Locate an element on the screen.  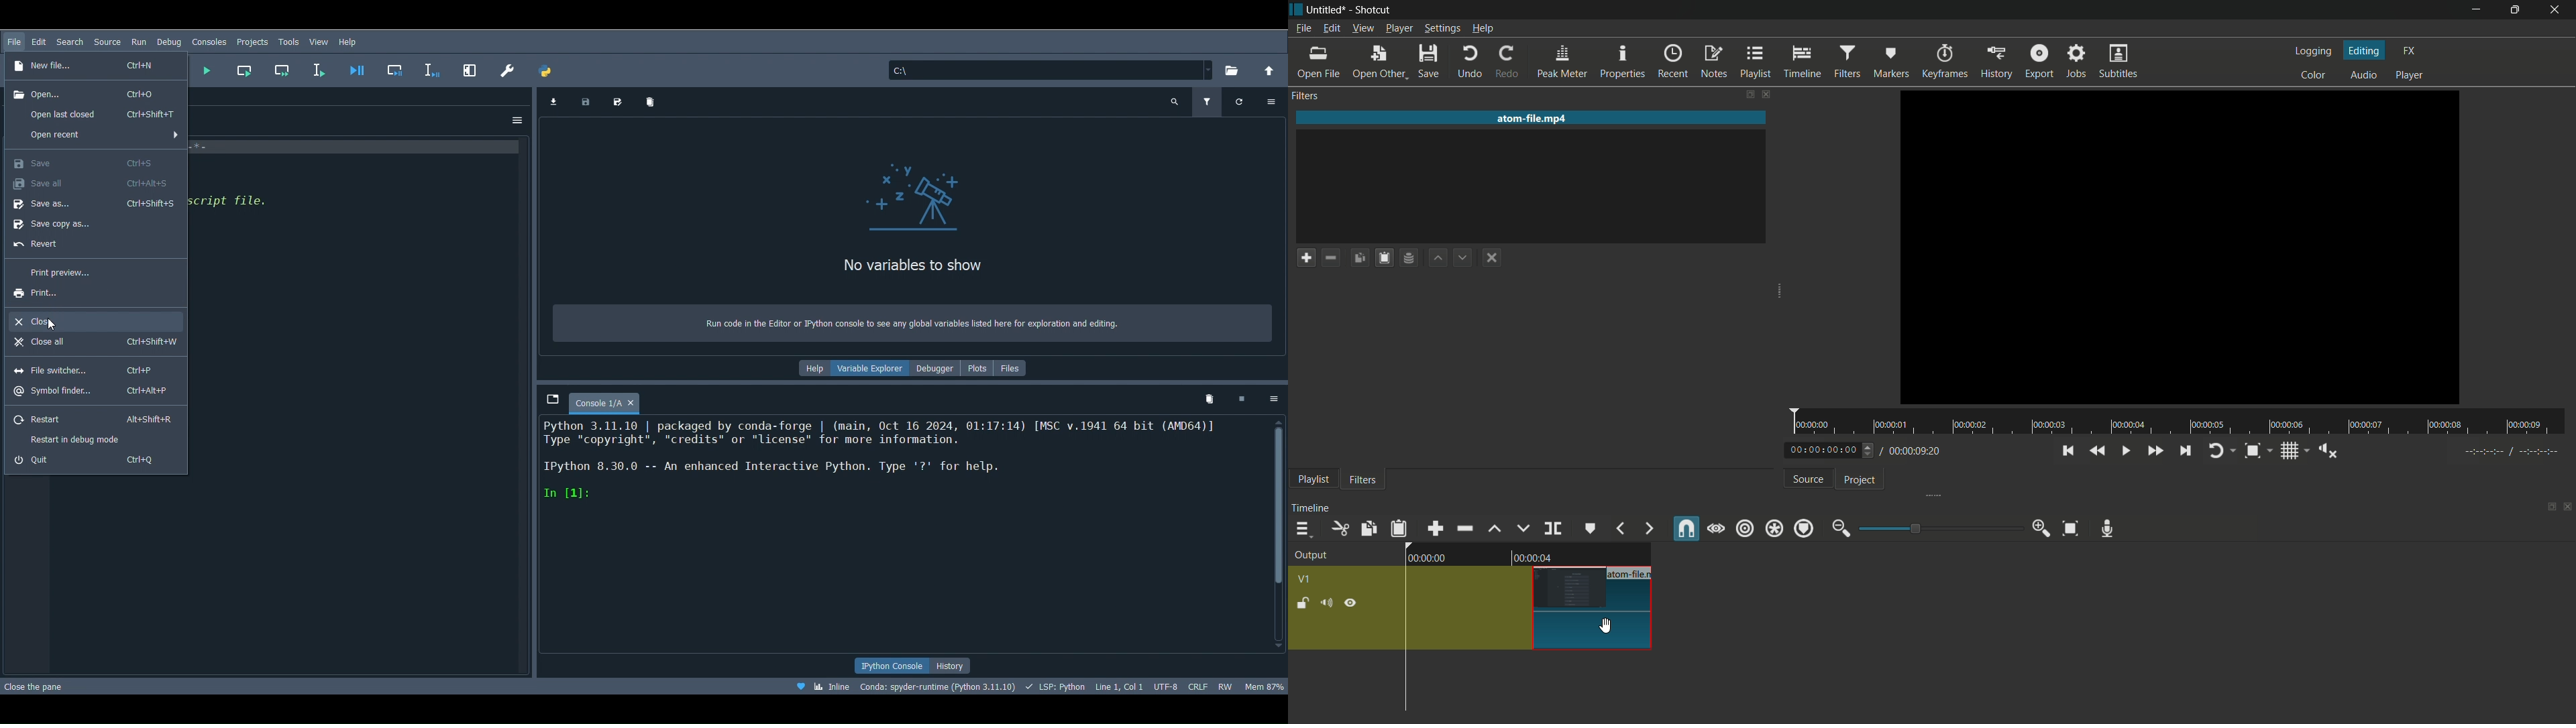
Debug is located at coordinates (169, 41).